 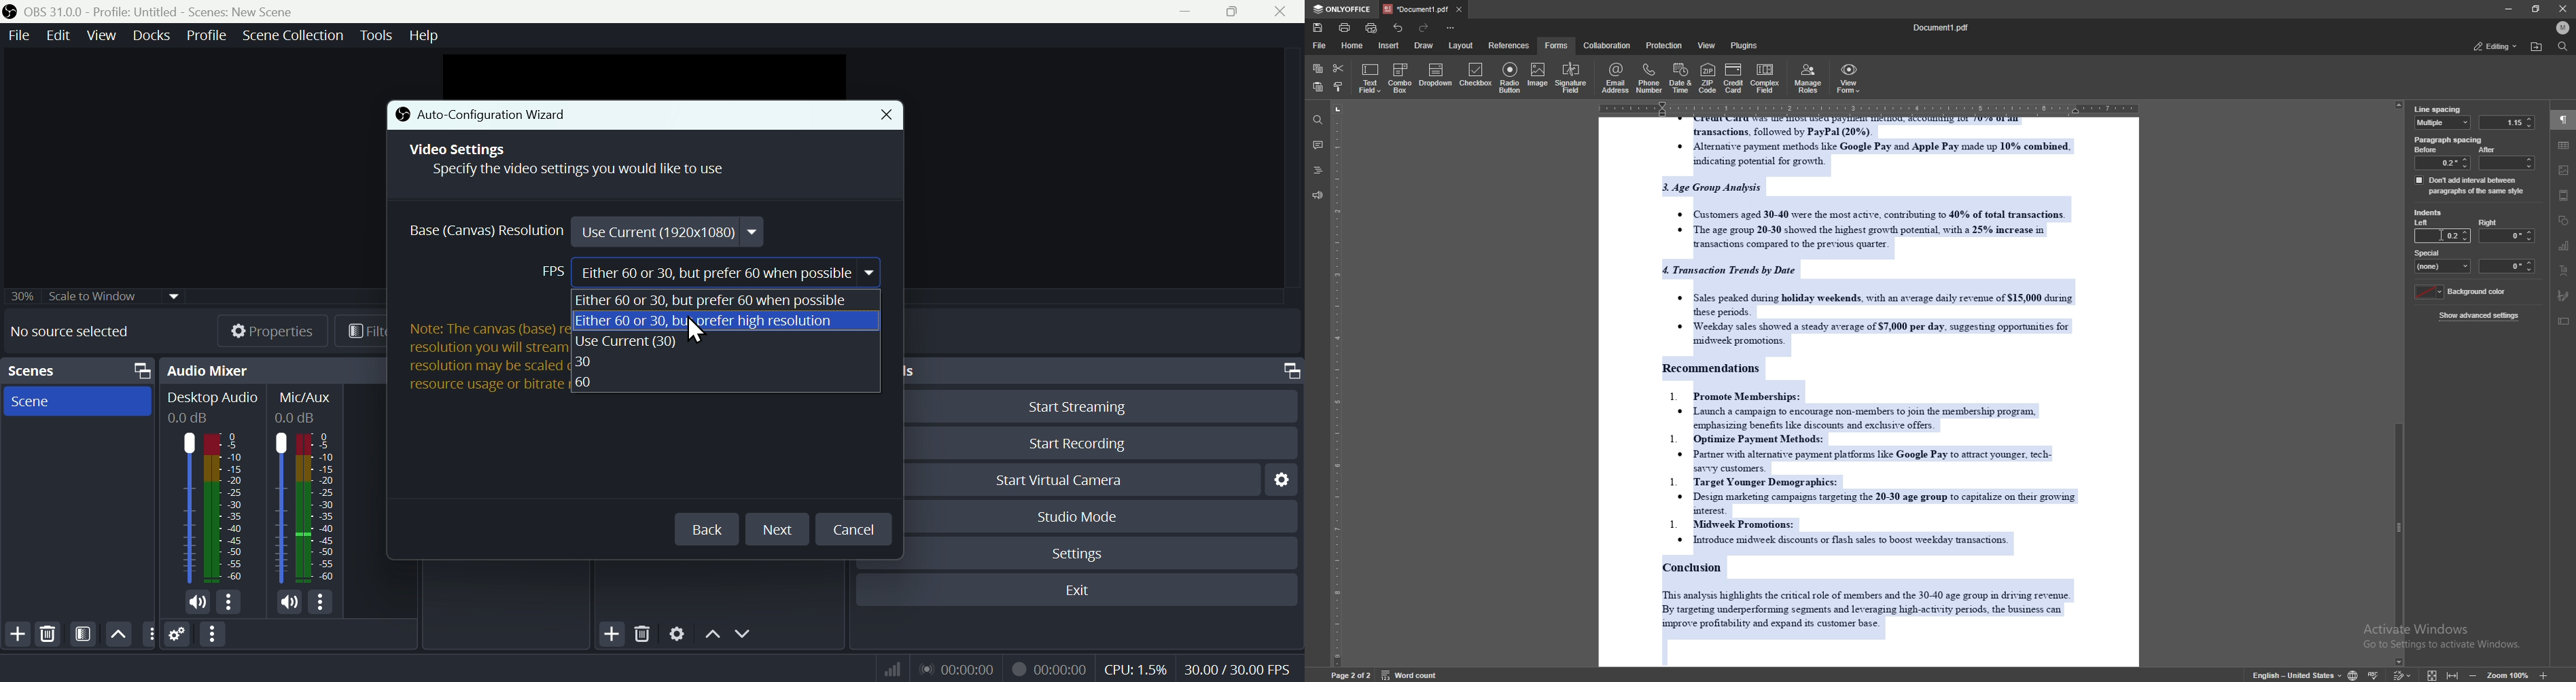 What do you see at coordinates (1354, 46) in the screenshot?
I see `home` at bounding box center [1354, 46].